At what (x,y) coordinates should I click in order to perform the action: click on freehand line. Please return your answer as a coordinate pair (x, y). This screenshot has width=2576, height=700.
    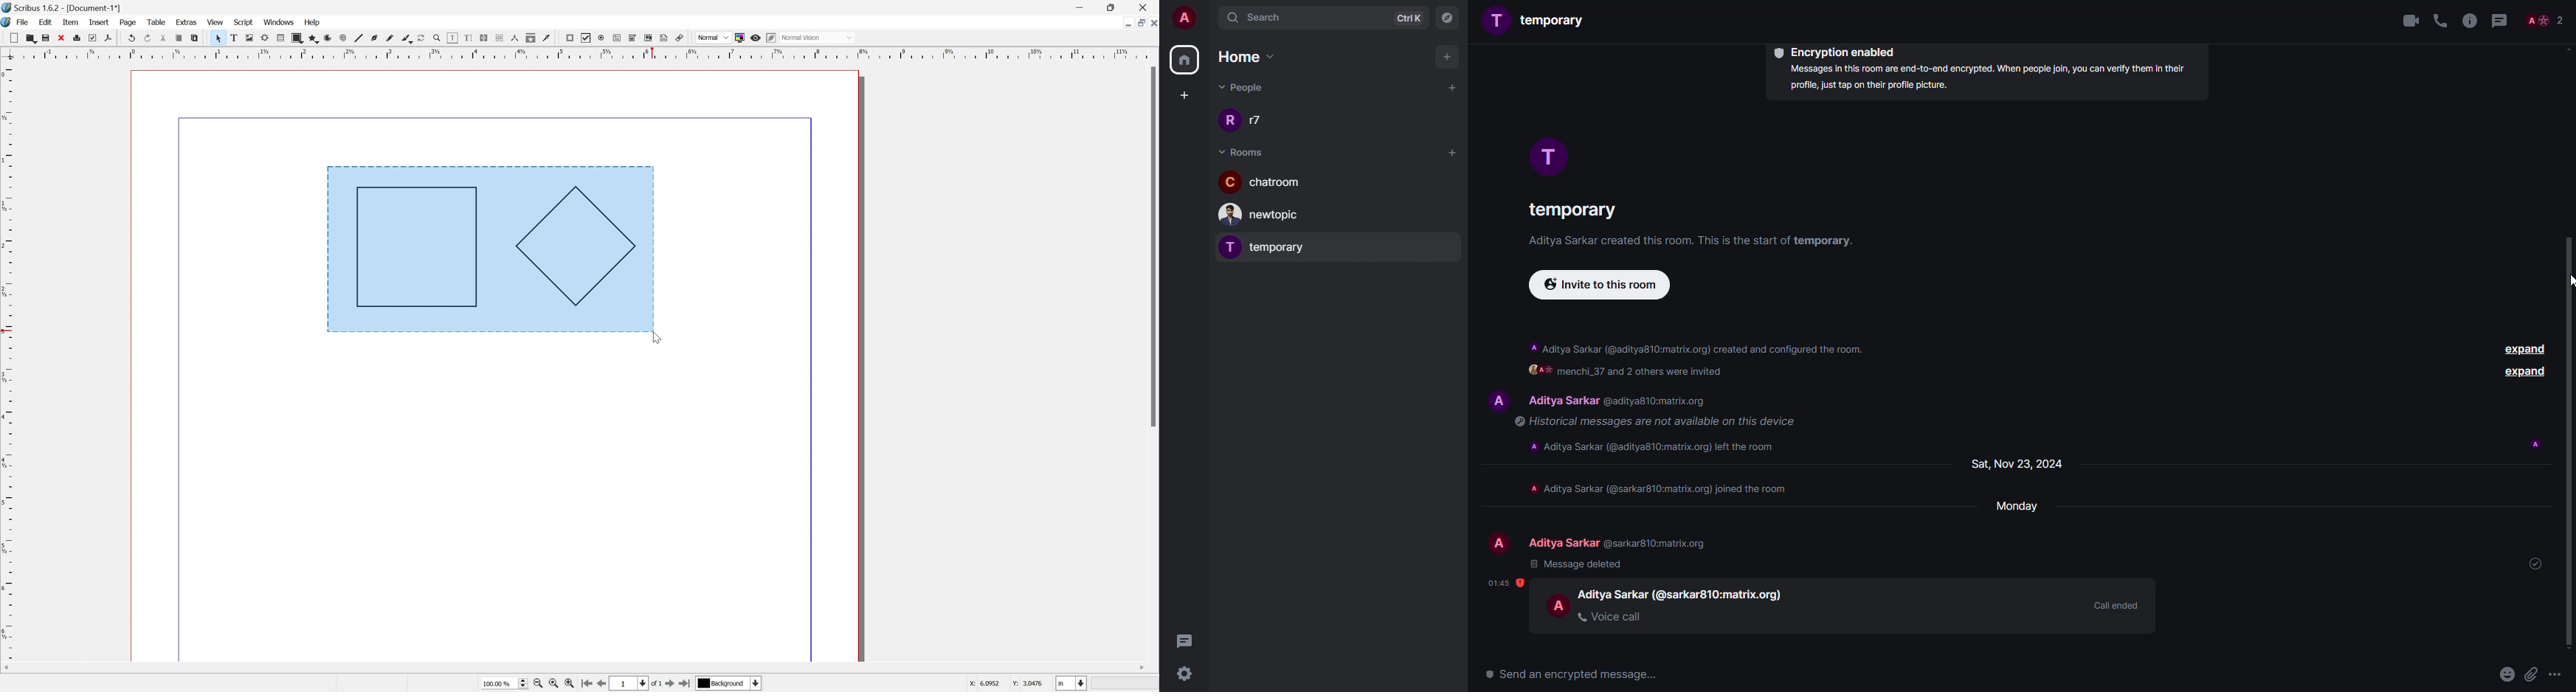
    Looking at the image, I should click on (388, 38).